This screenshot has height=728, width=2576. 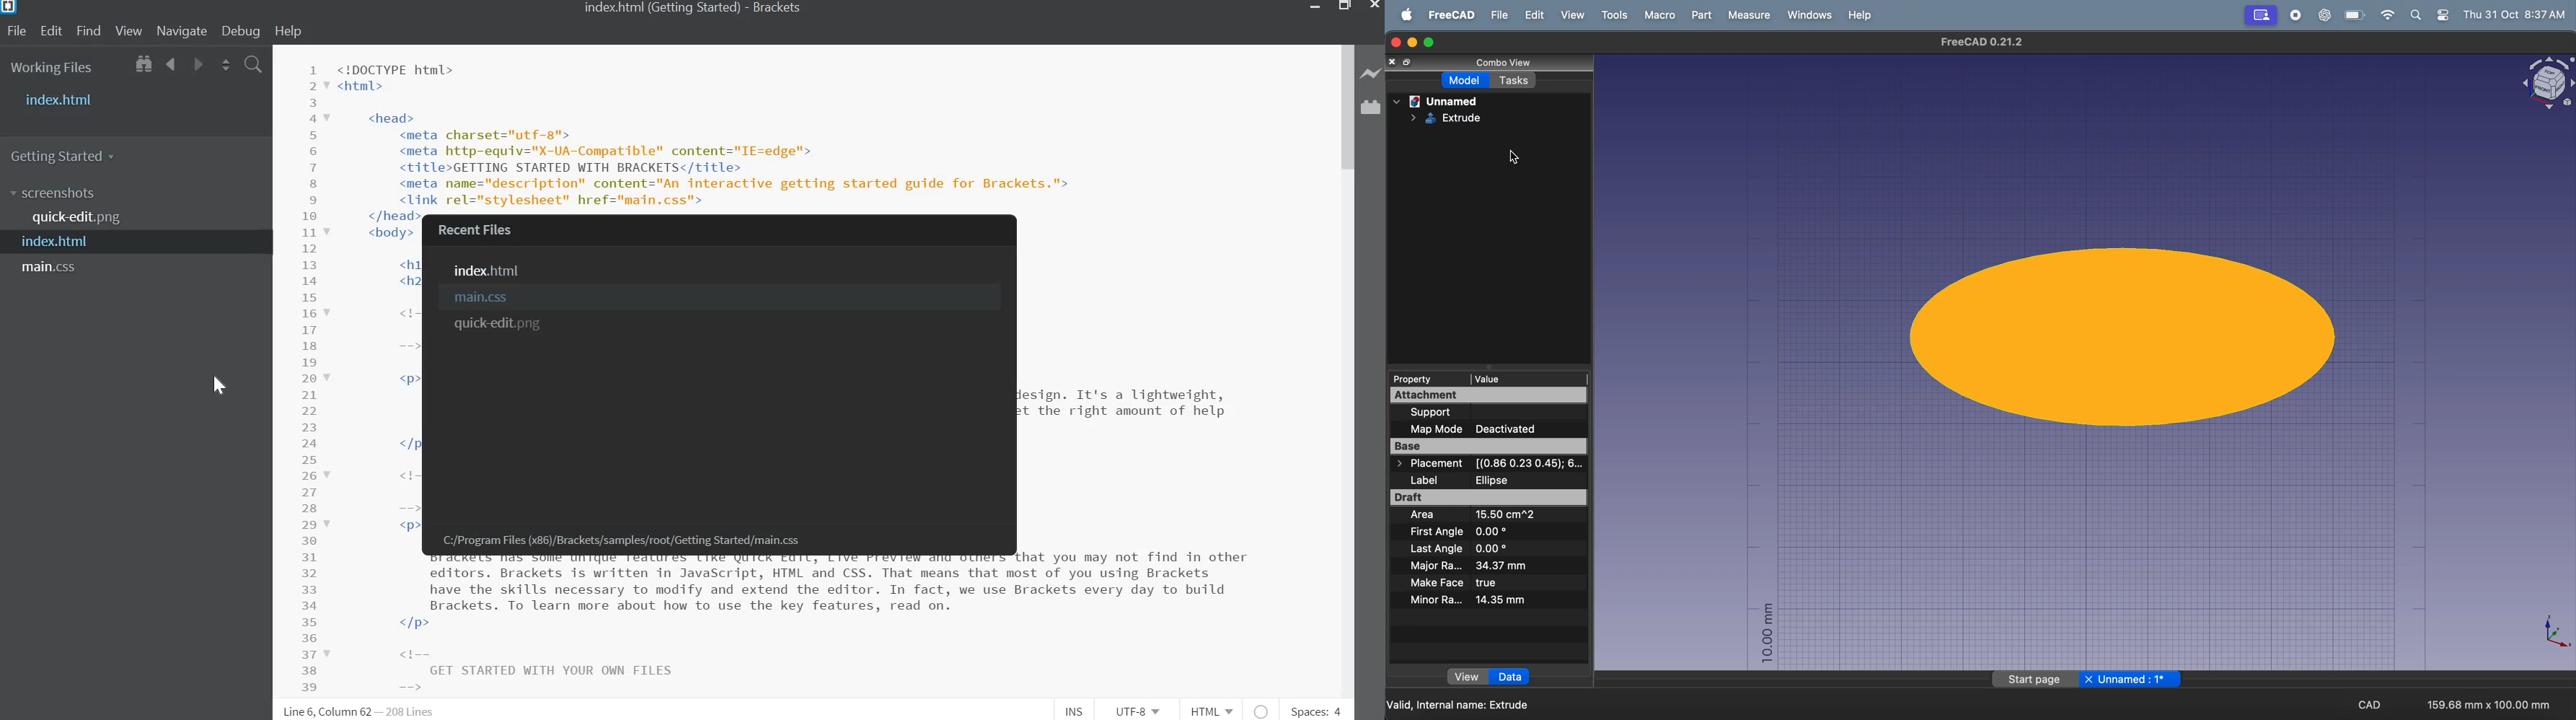 What do you see at coordinates (243, 31) in the screenshot?
I see `Debug` at bounding box center [243, 31].